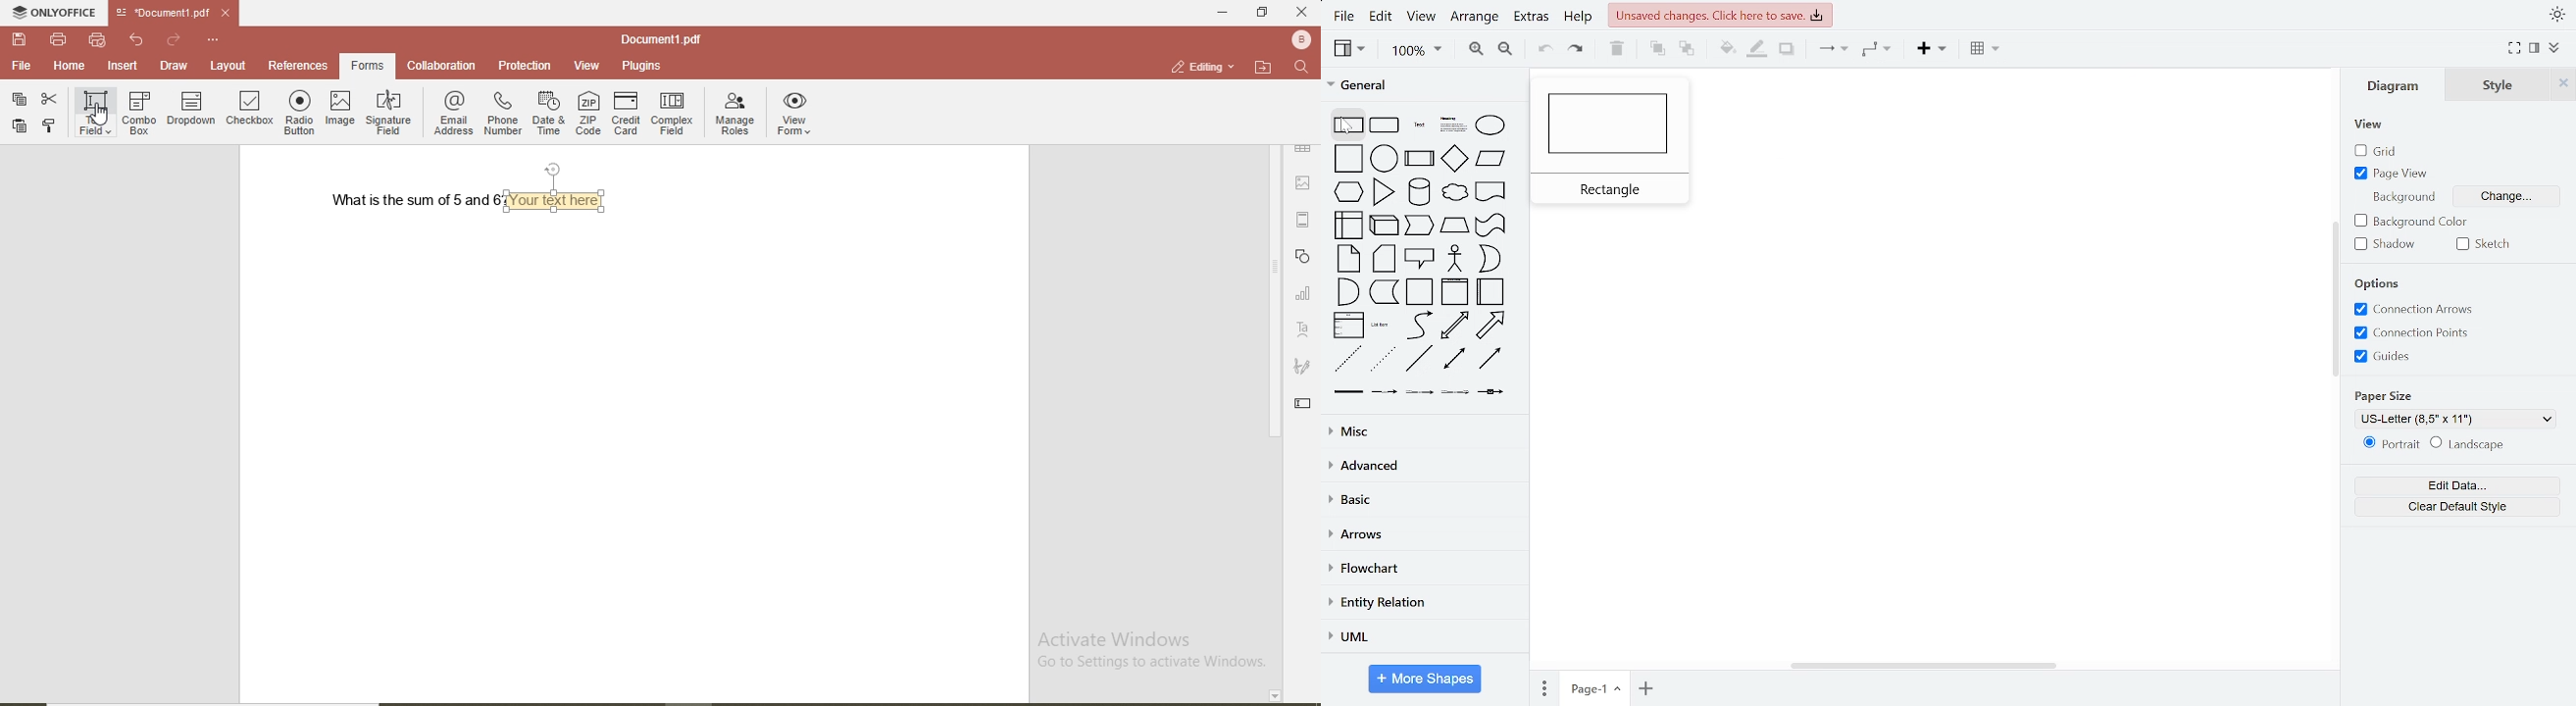  I want to click on change background, so click(2515, 197).